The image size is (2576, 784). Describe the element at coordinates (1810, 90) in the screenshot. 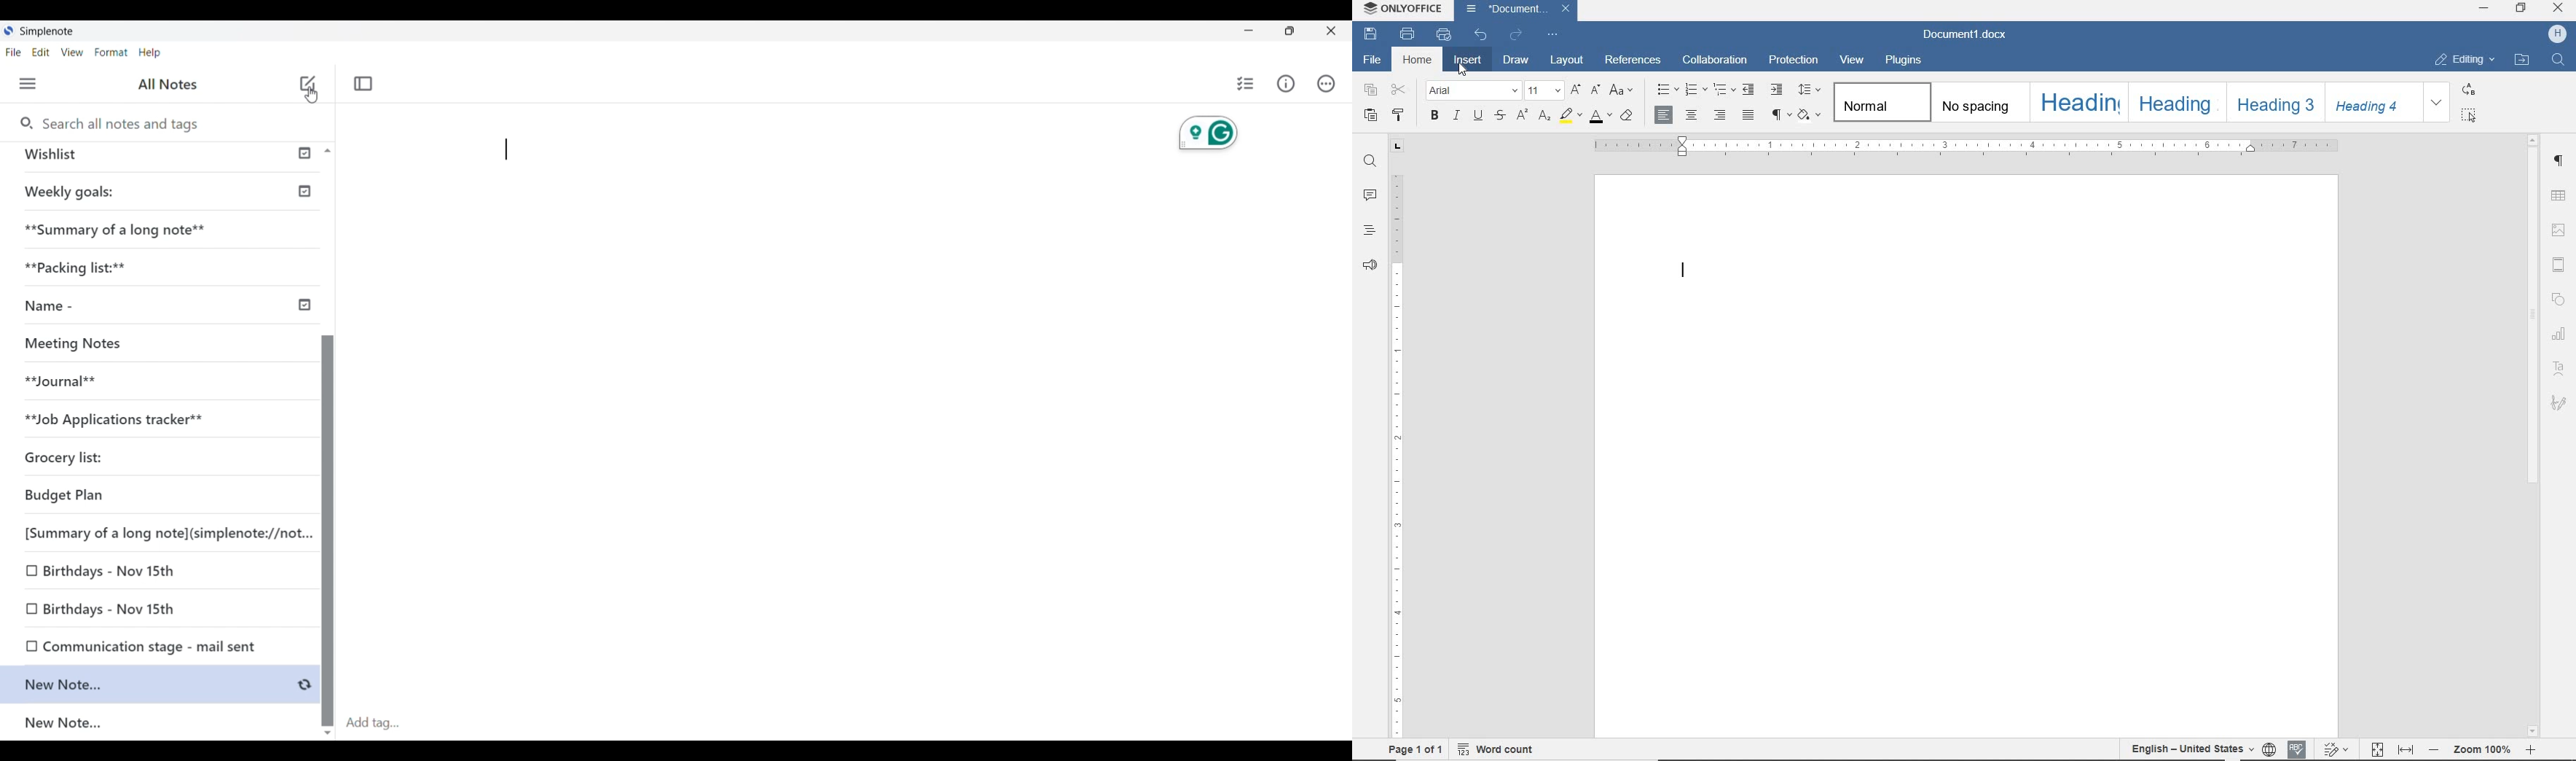

I see `paragraph line spacing` at that location.